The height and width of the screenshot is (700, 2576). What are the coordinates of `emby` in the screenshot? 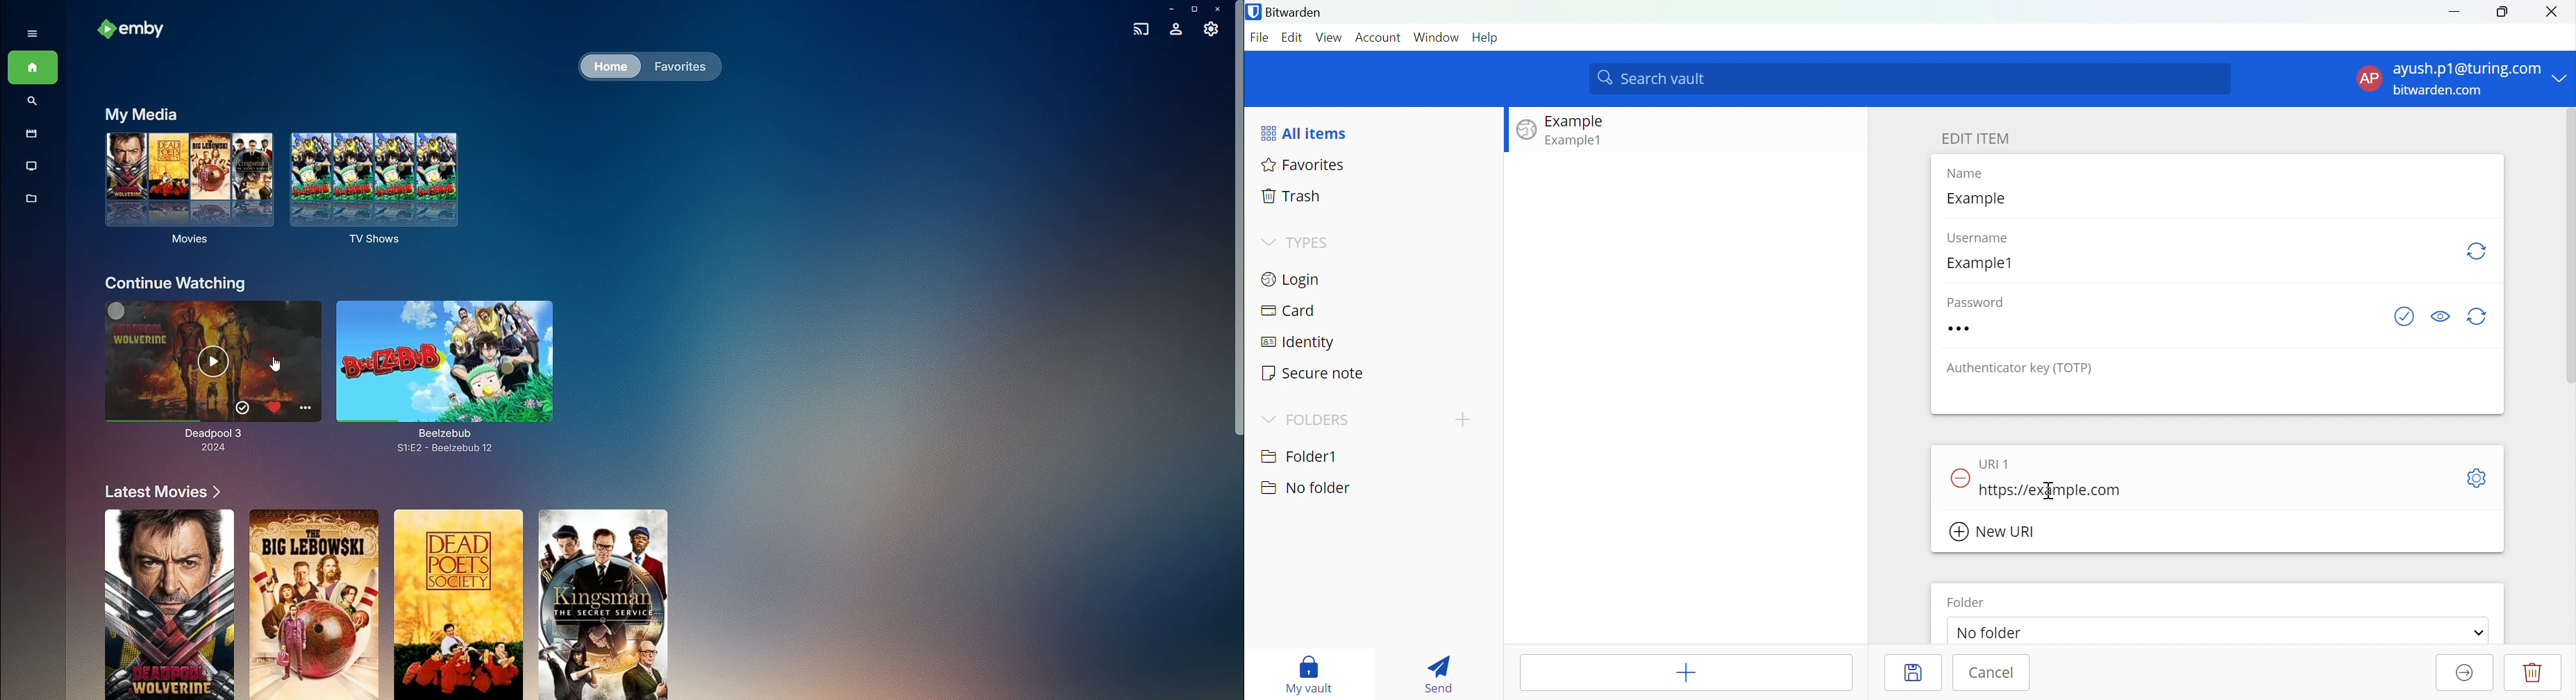 It's located at (139, 30).